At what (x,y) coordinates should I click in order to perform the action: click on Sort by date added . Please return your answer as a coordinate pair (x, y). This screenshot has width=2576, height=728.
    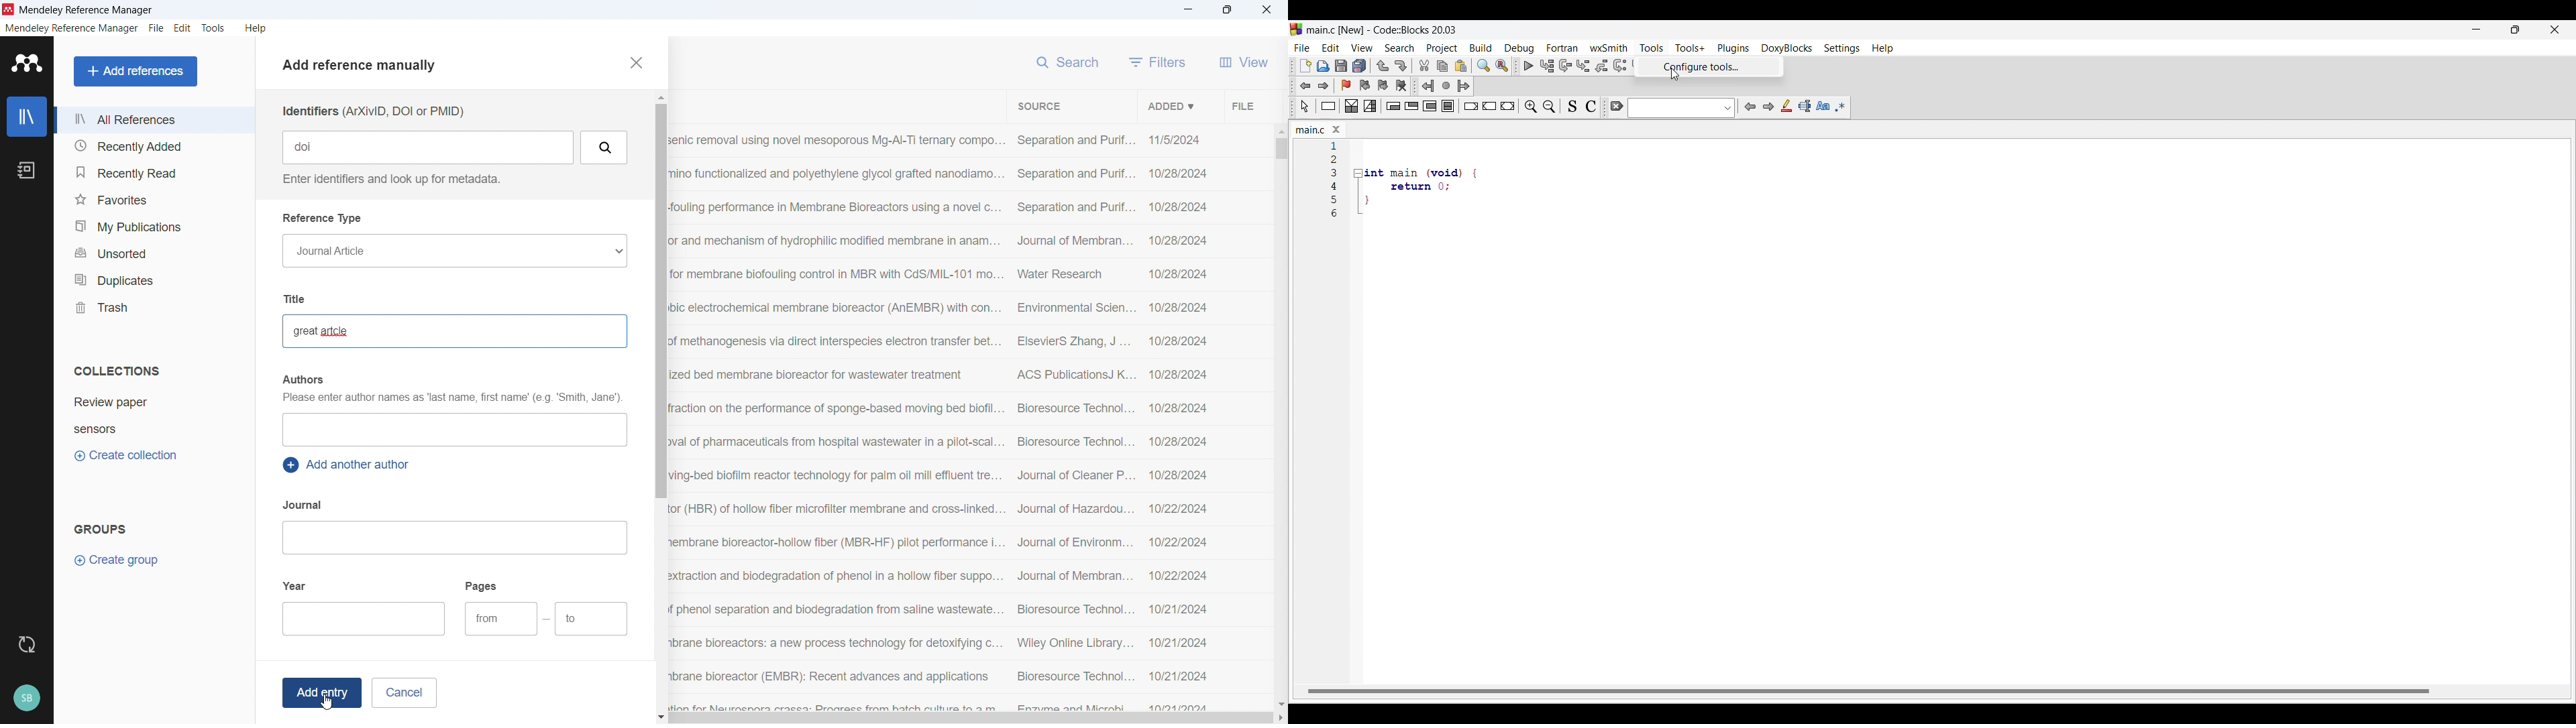
    Looking at the image, I should click on (1169, 105).